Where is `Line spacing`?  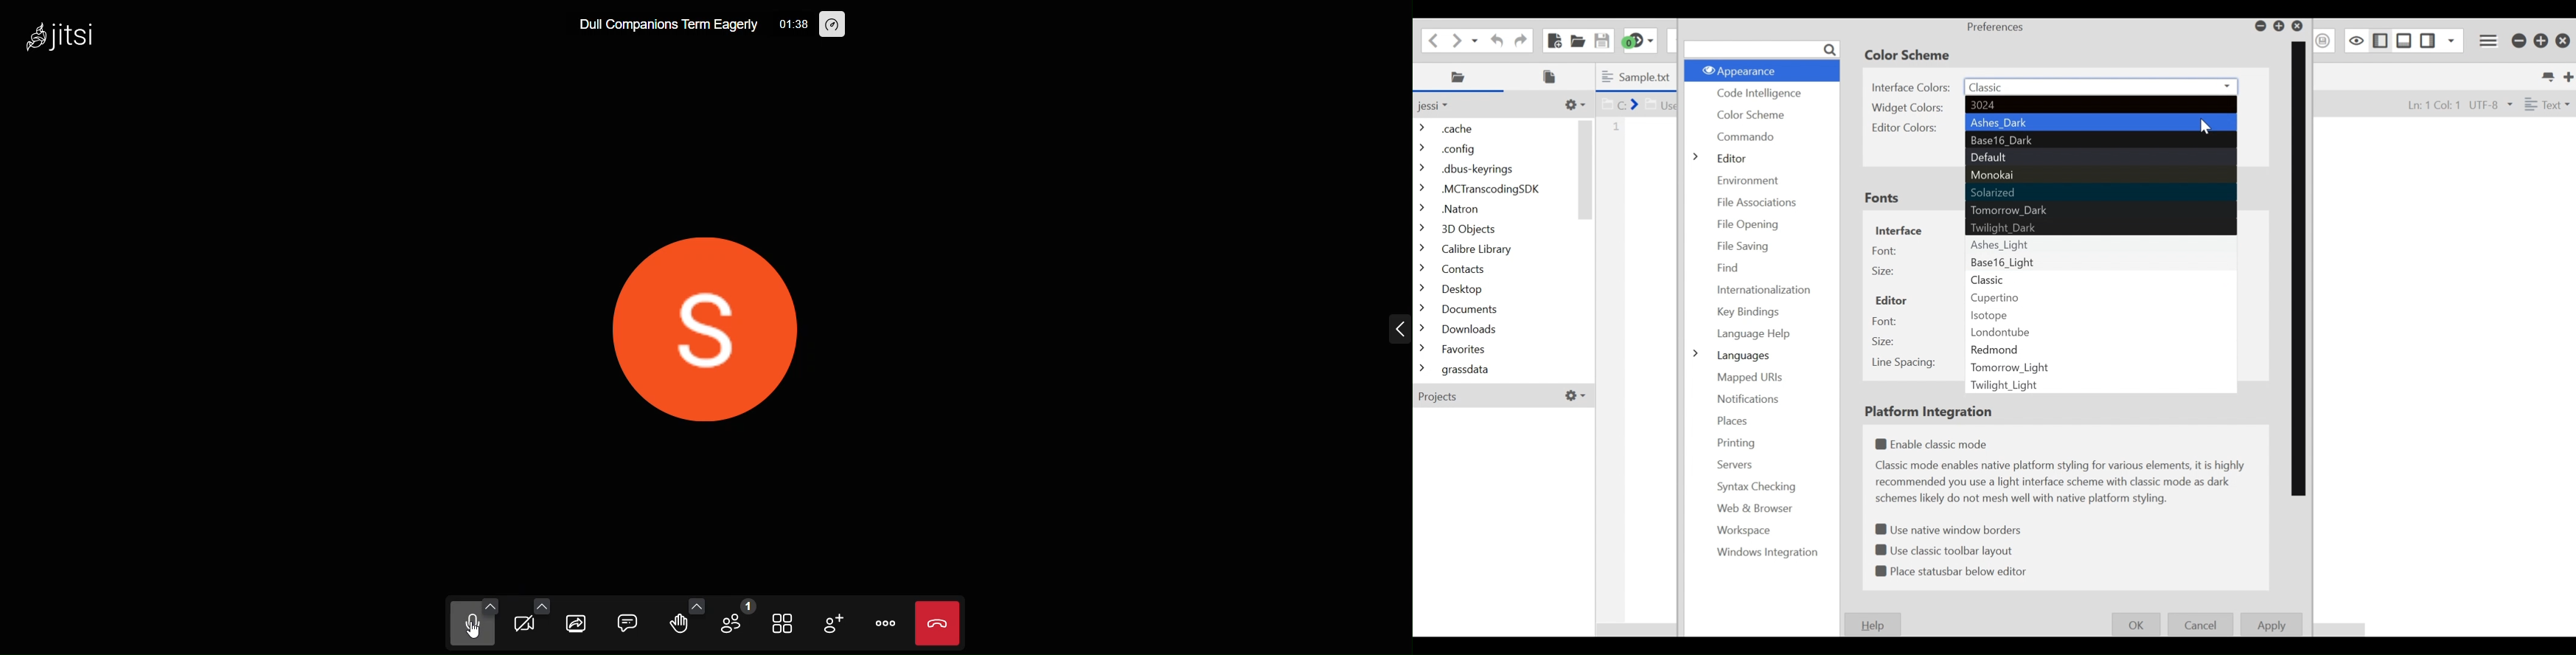
Line spacing is located at coordinates (1904, 364).